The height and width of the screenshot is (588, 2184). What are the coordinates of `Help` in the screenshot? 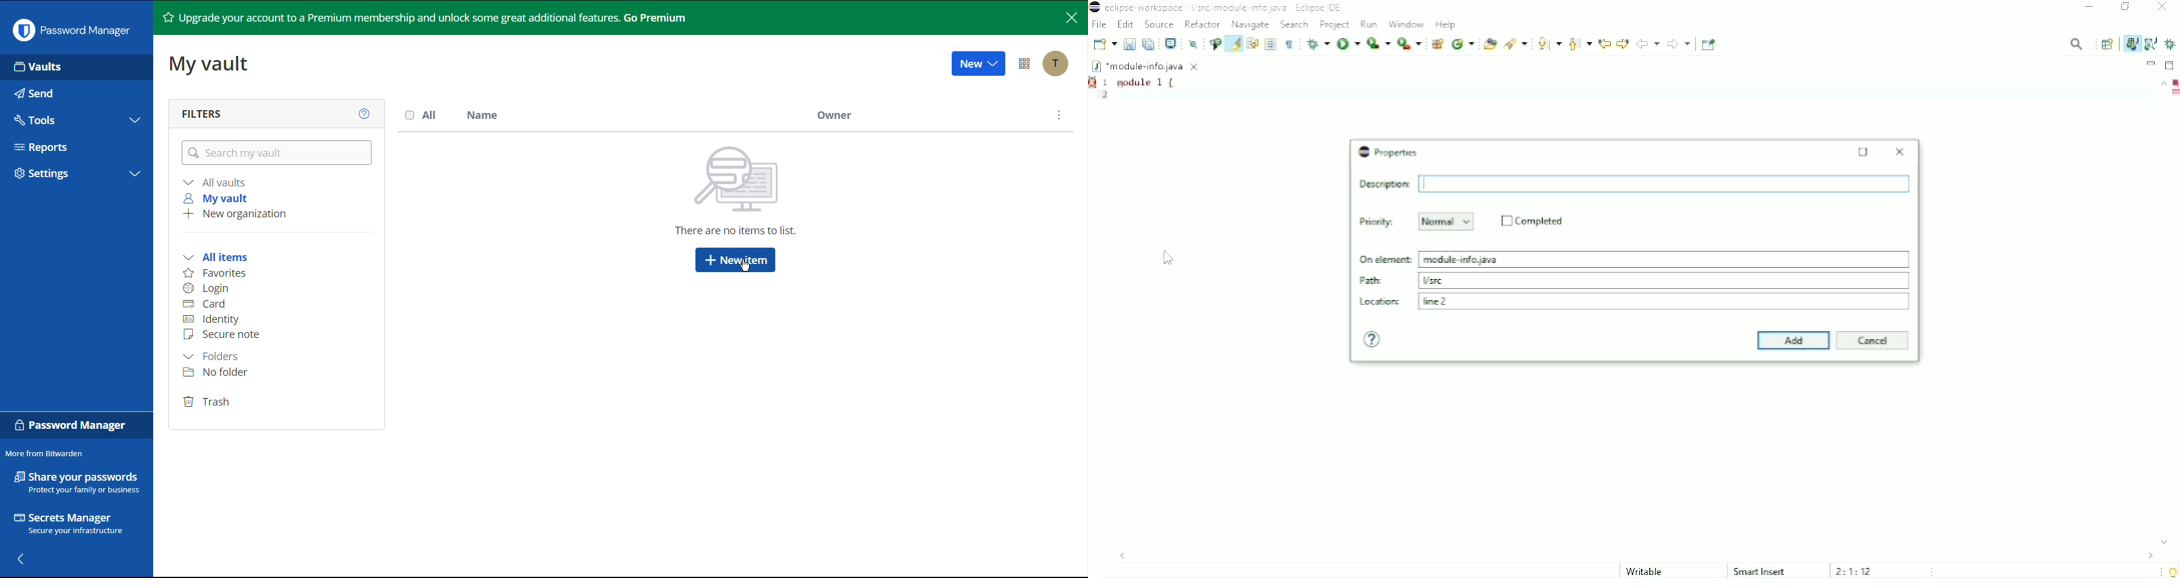 It's located at (1446, 24).